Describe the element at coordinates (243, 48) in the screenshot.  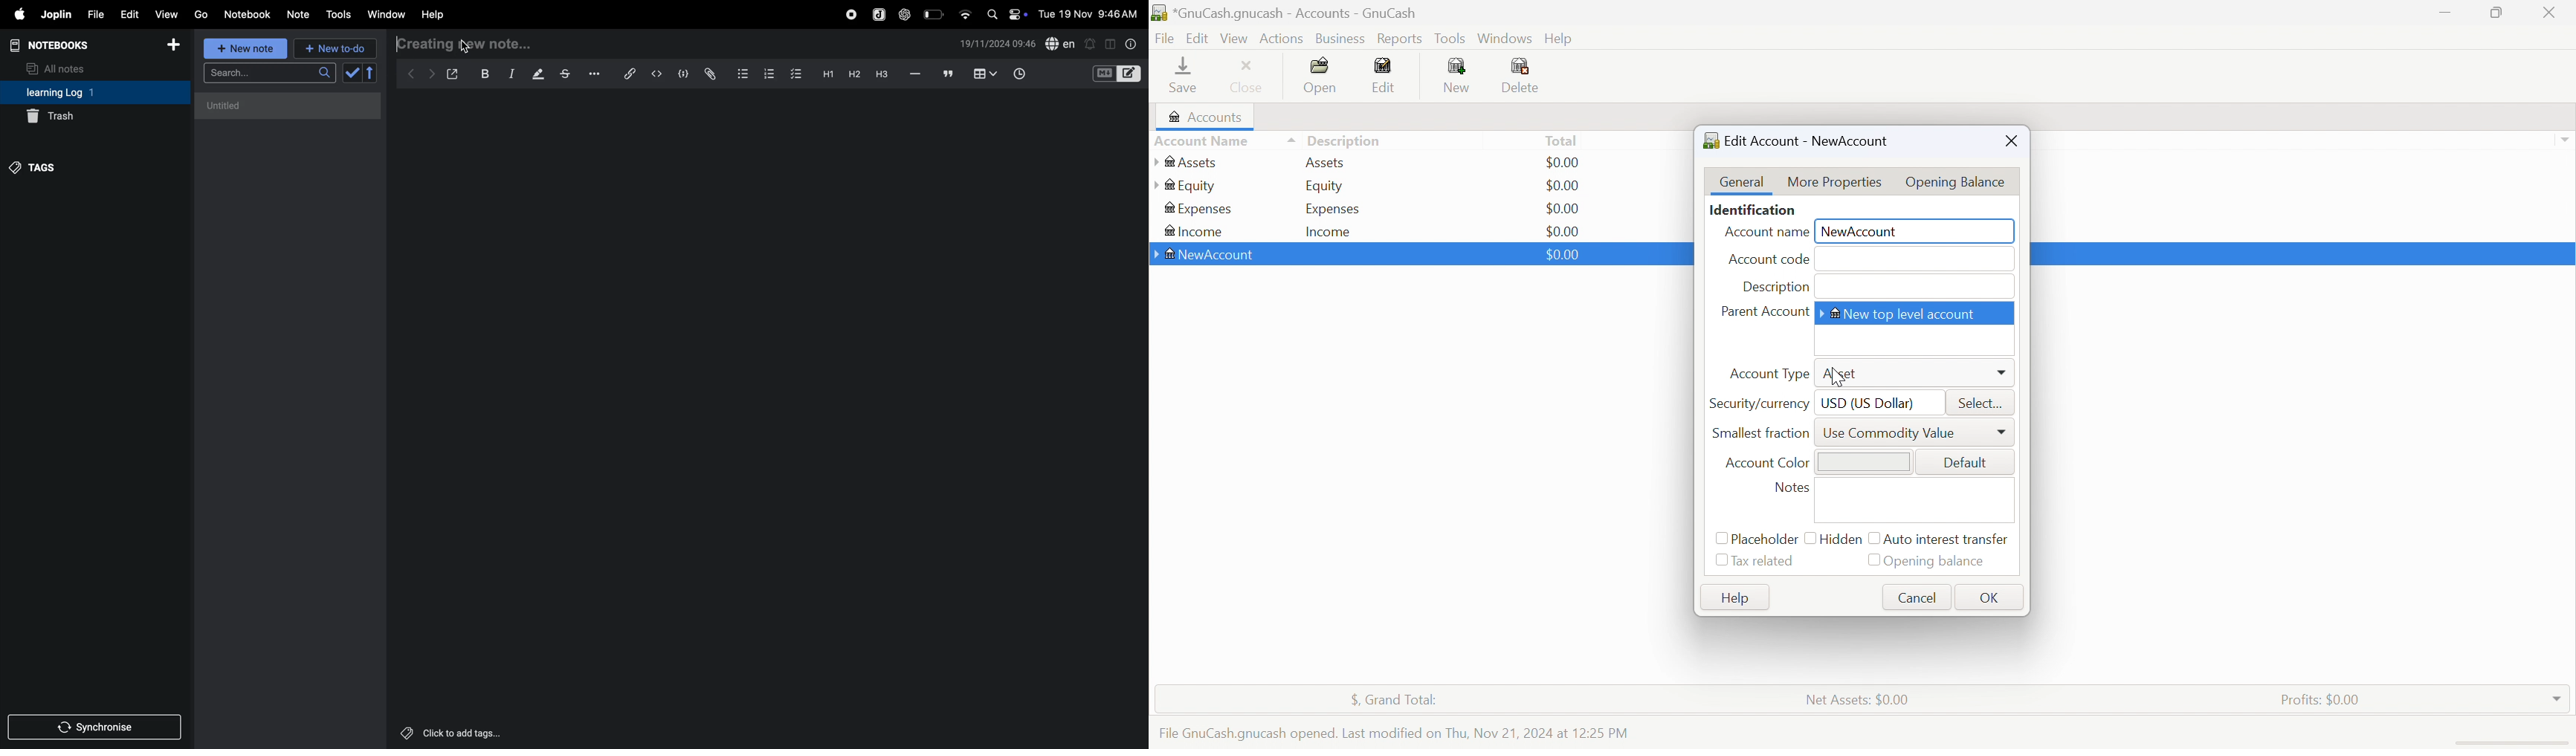
I see `new note` at that location.